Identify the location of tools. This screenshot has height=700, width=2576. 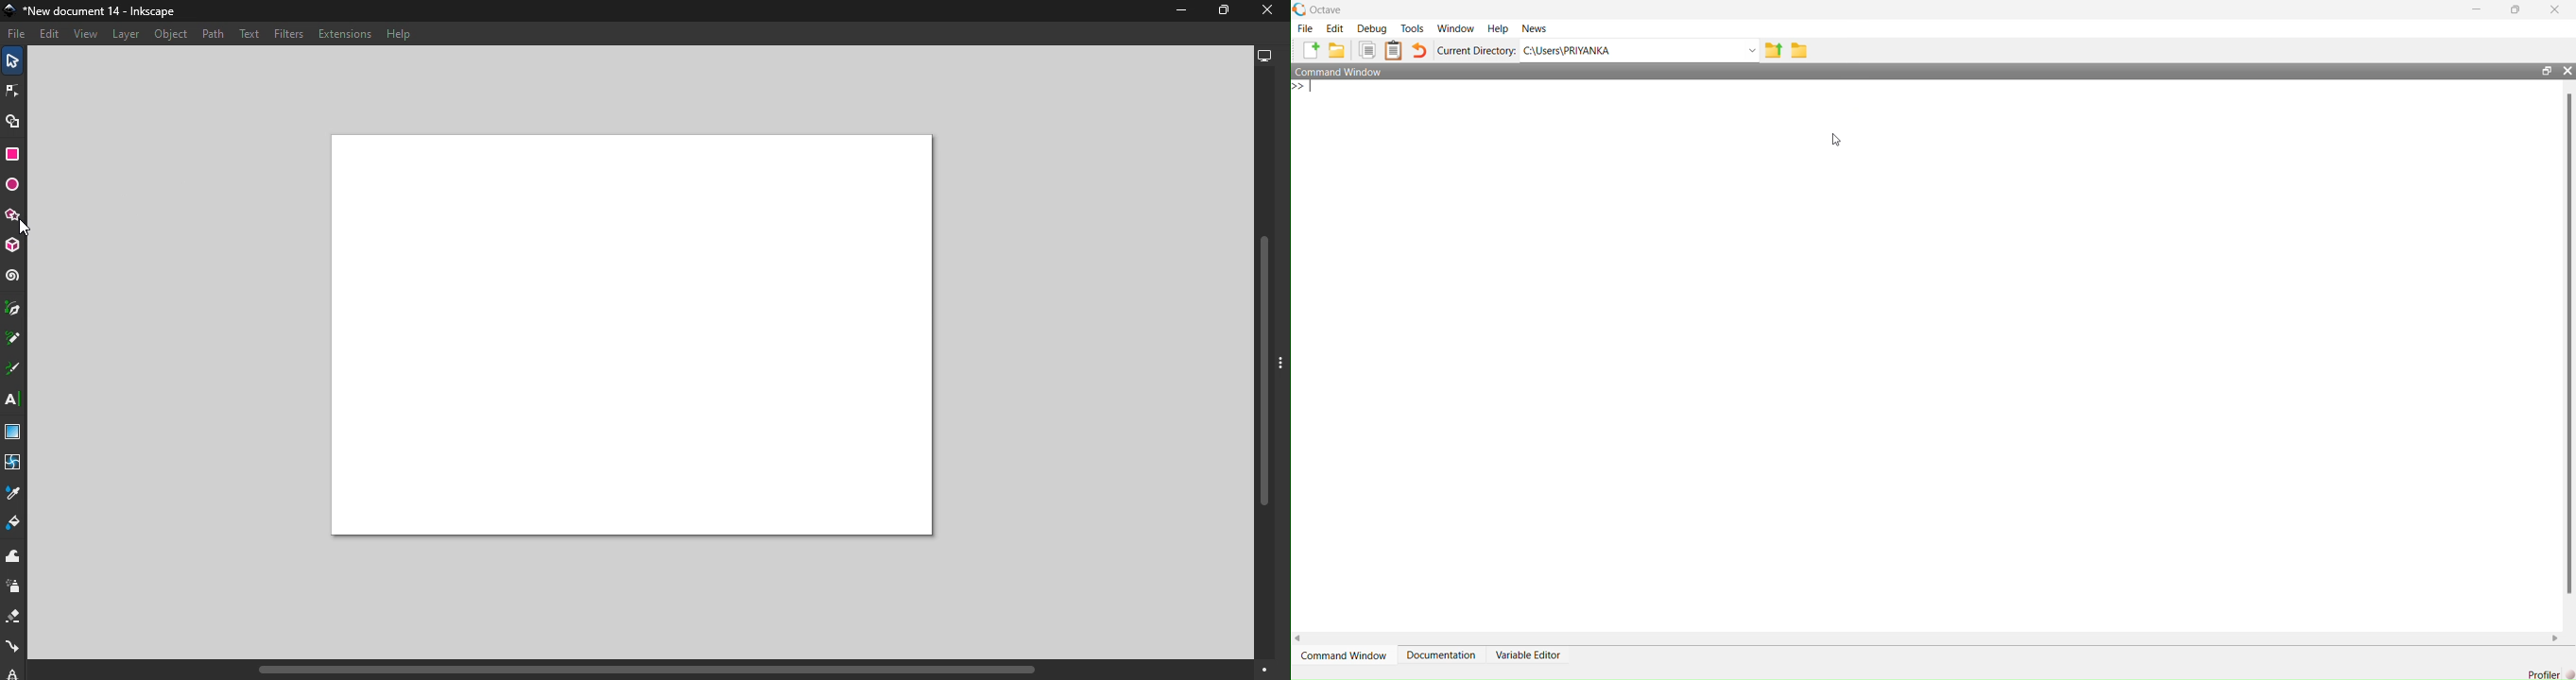
(1411, 27).